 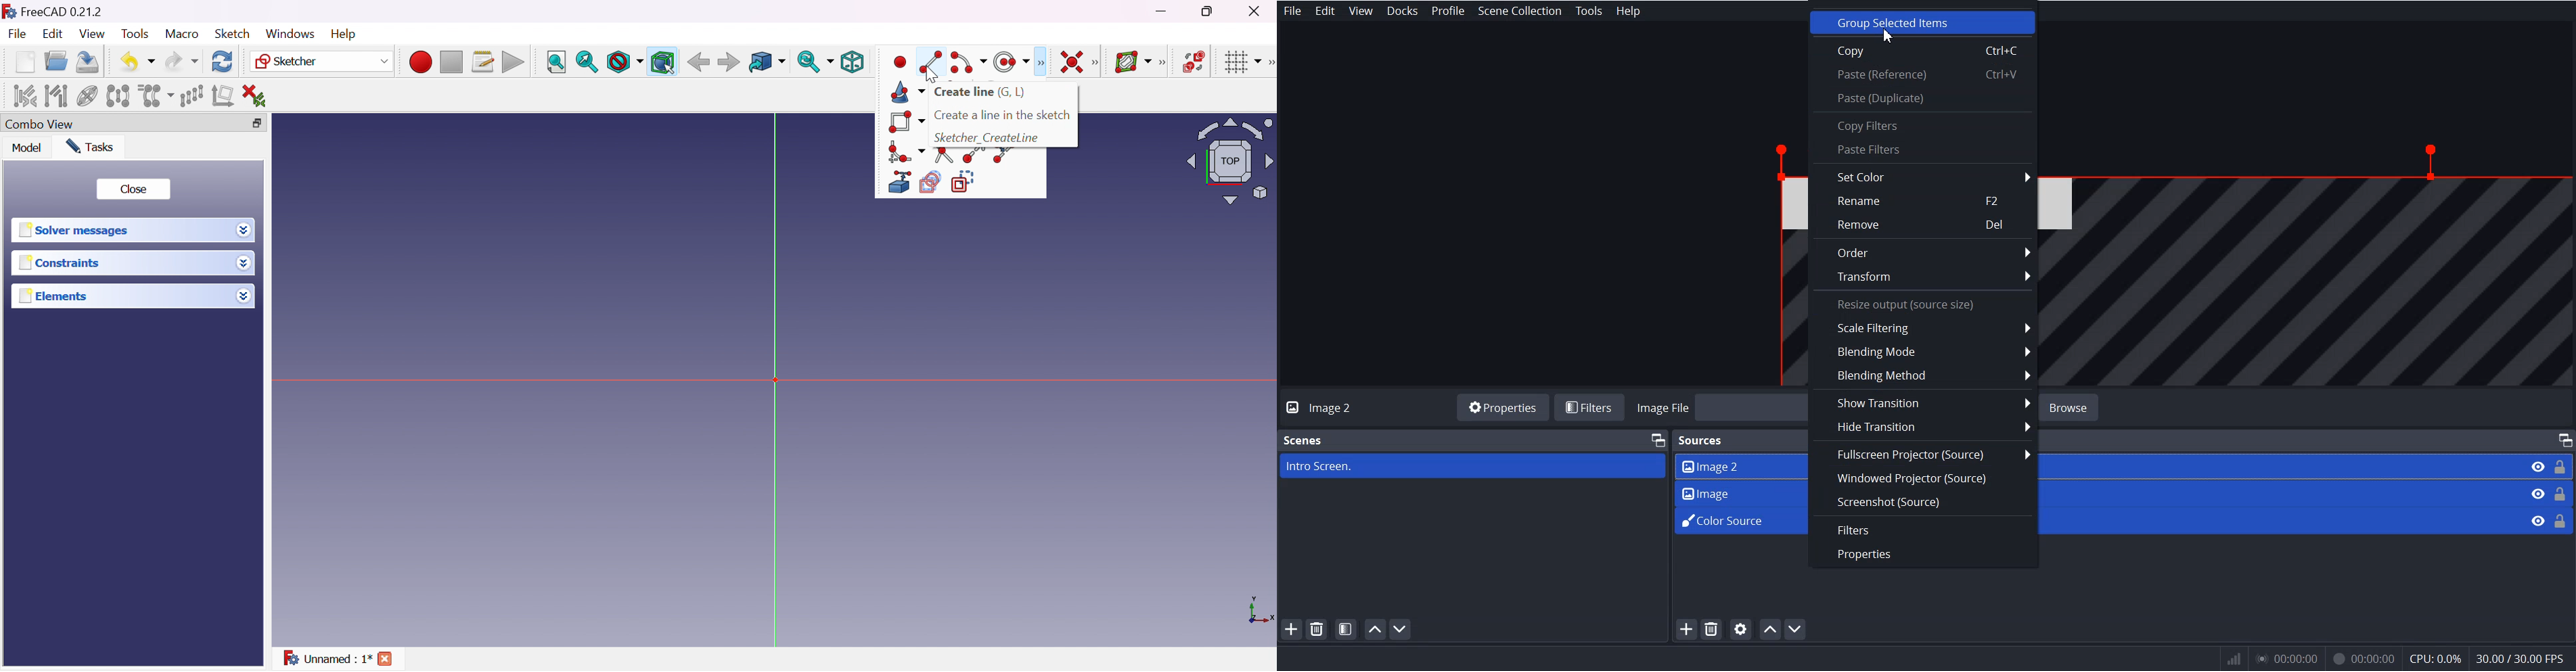 I want to click on Windowed Properties, so click(x=1923, y=479).